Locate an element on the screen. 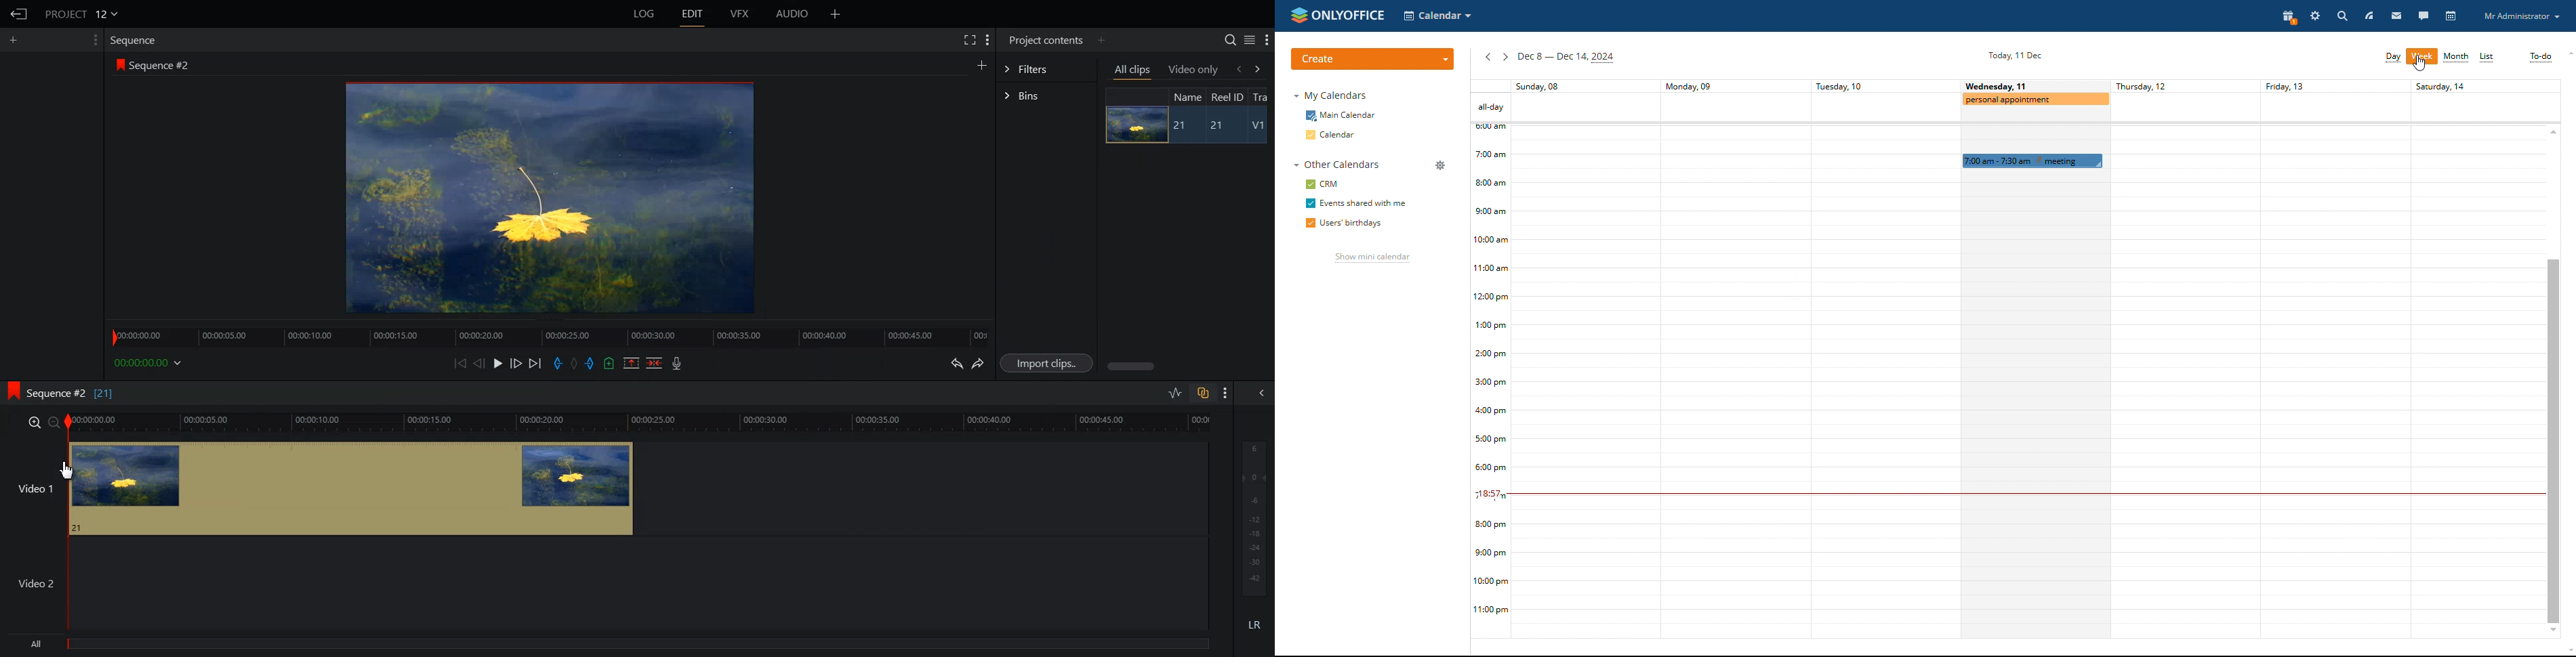  Delete is located at coordinates (655, 363).